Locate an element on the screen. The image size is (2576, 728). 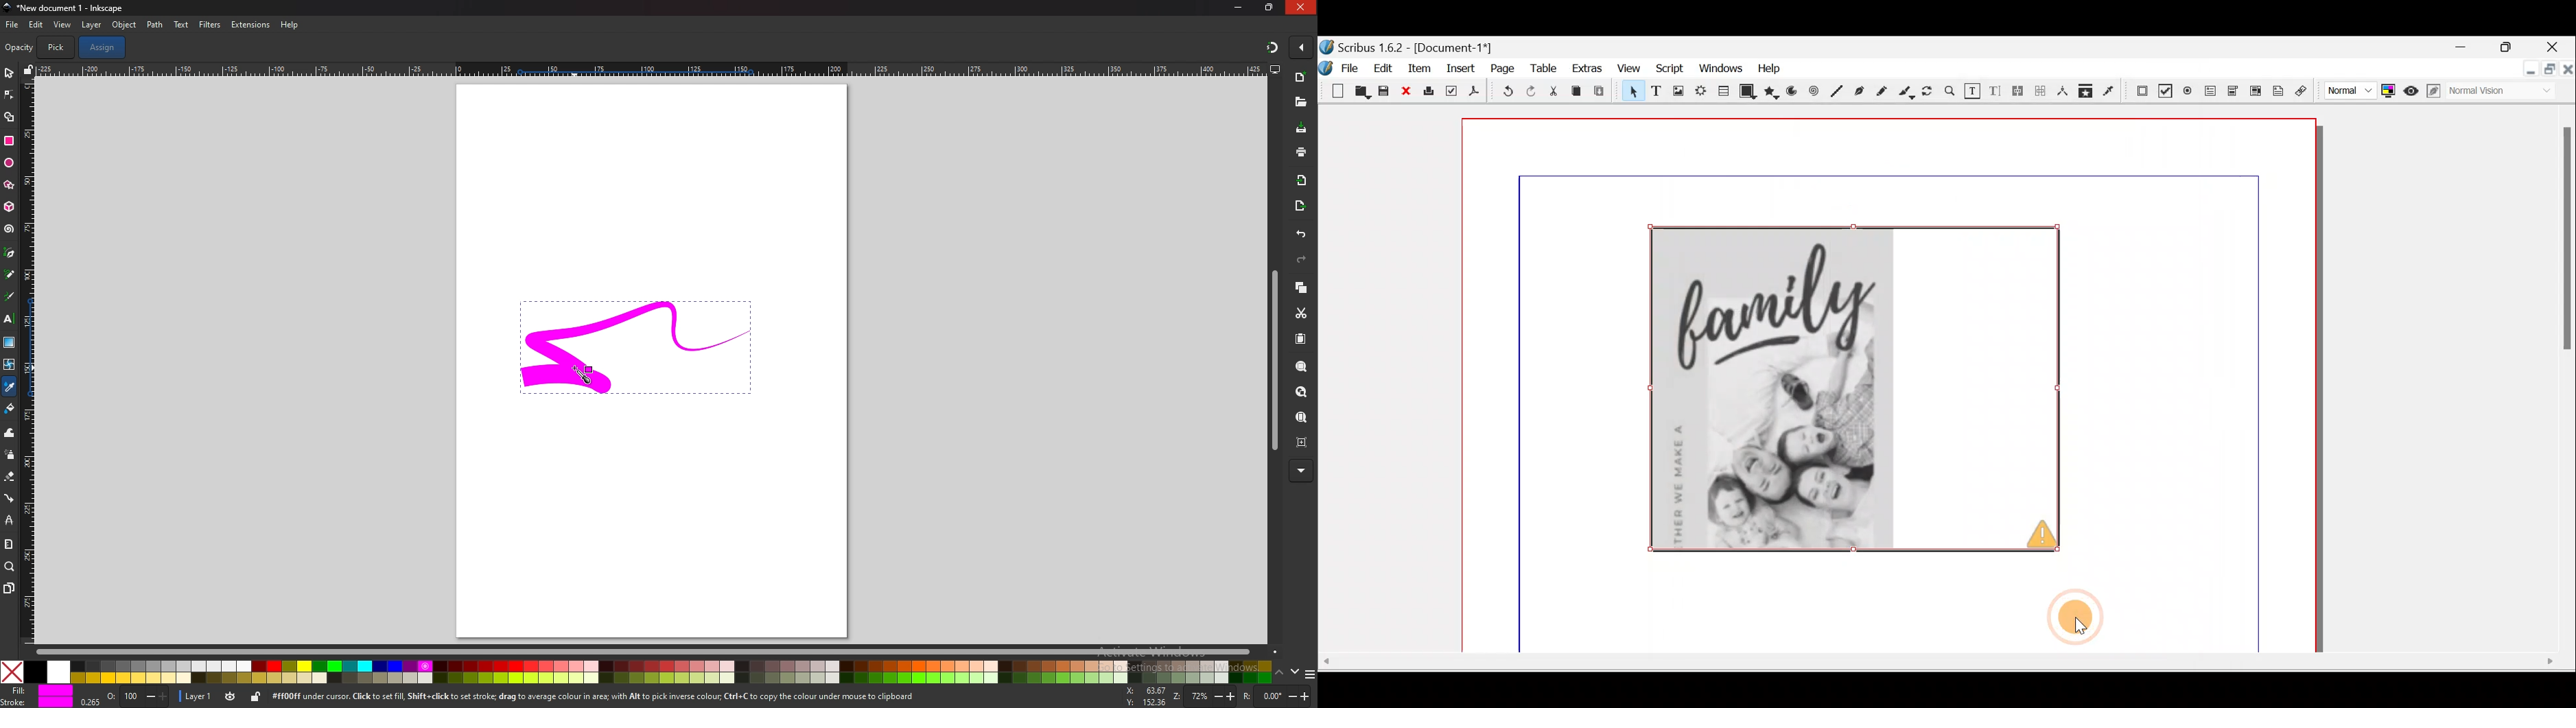
edit is located at coordinates (36, 25).